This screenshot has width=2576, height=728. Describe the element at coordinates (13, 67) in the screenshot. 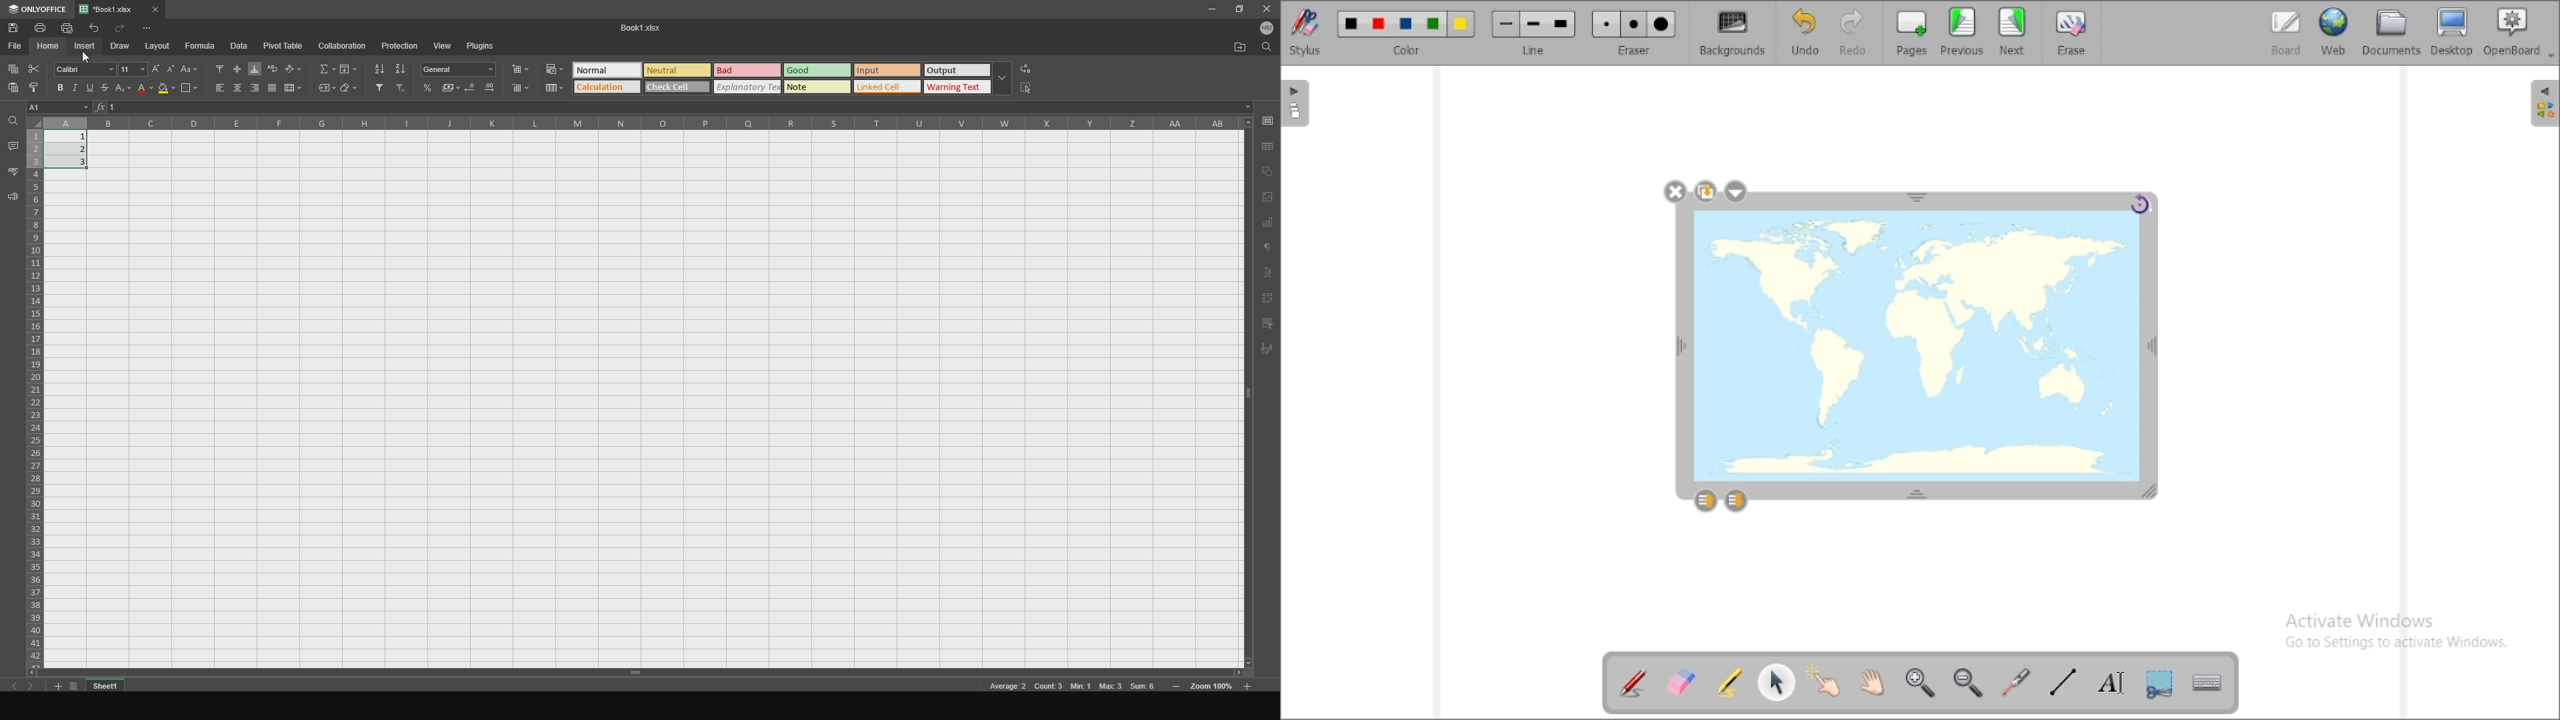

I see `copy` at that location.